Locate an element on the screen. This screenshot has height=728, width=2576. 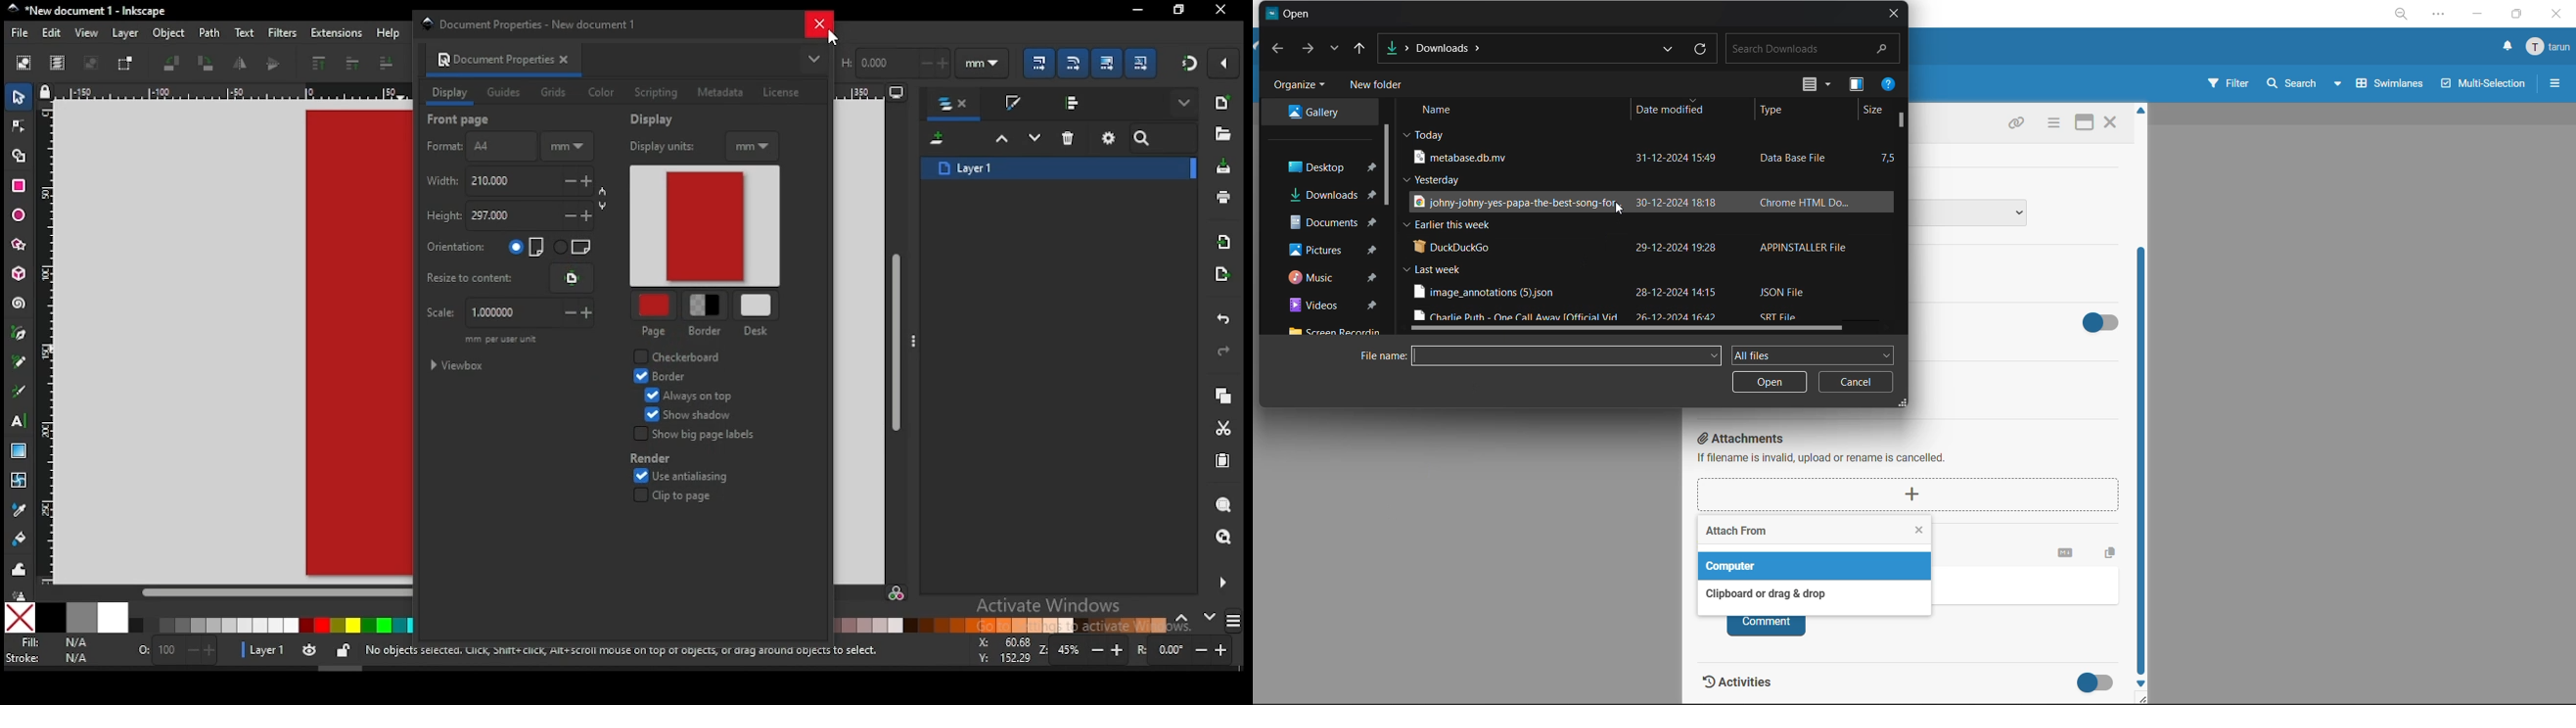
copy link is located at coordinates (2016, 125).